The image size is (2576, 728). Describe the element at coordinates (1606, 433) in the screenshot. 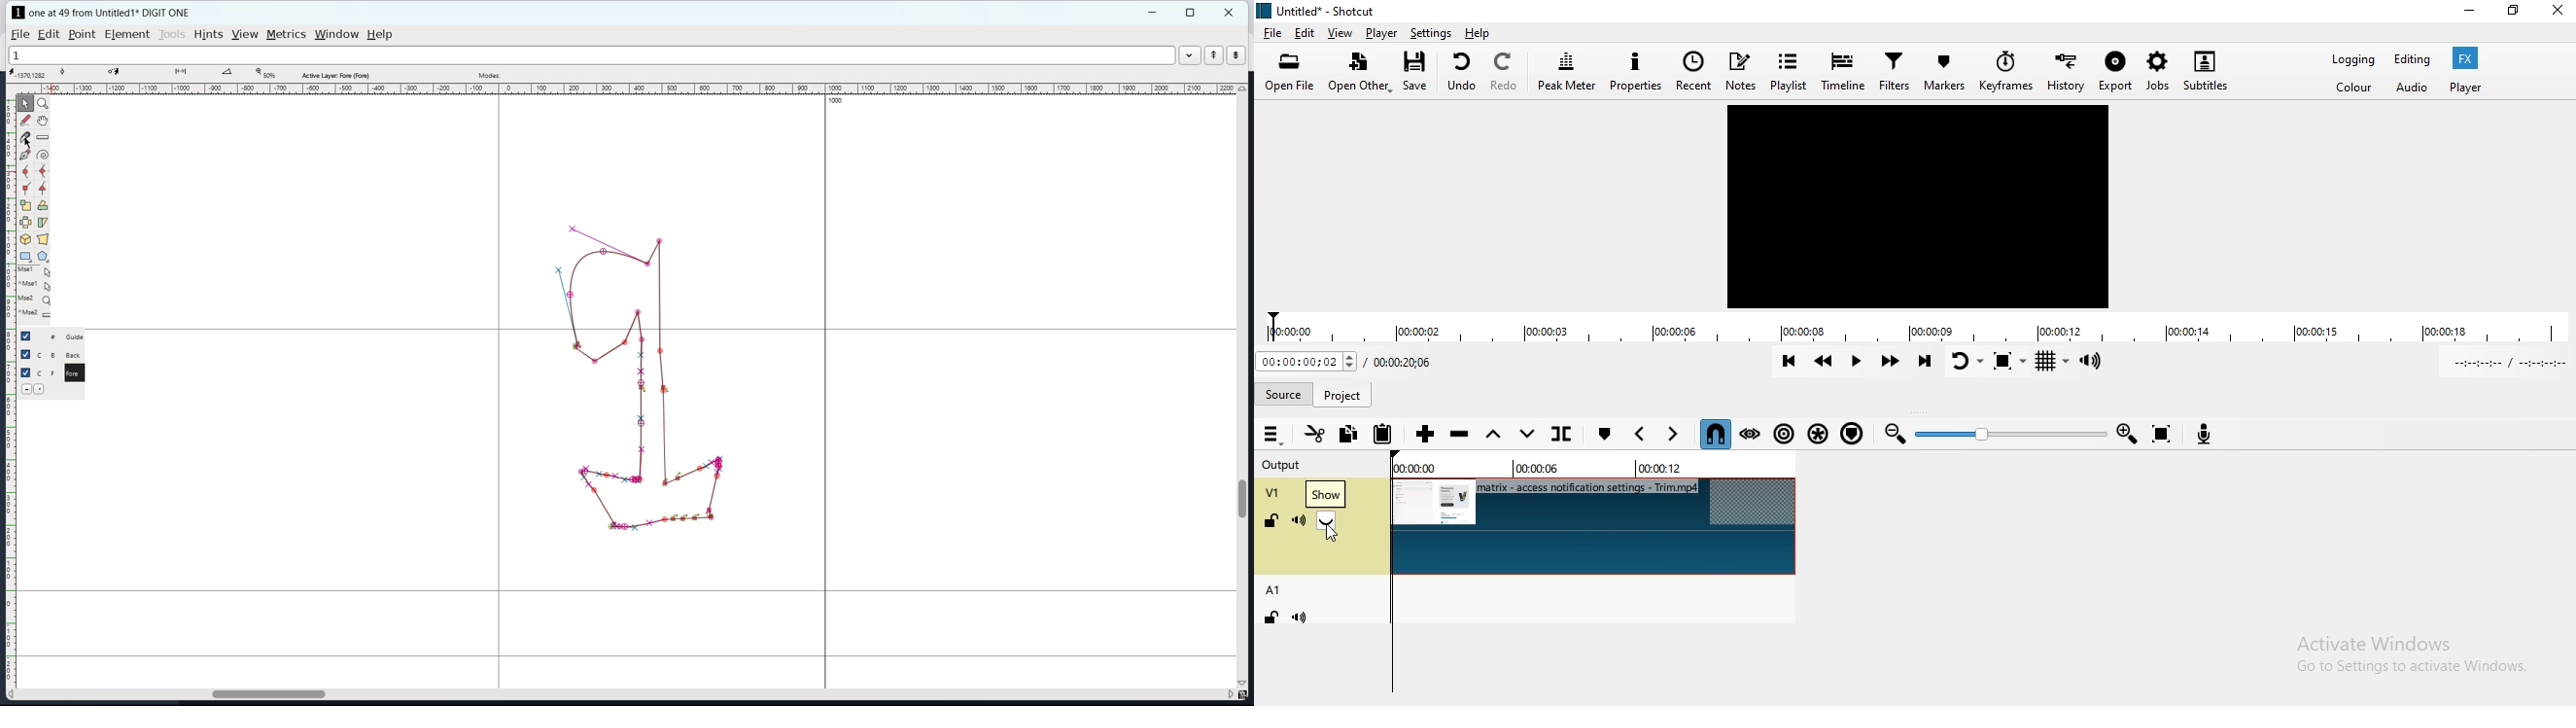

I see `create/edit marker` at that location.